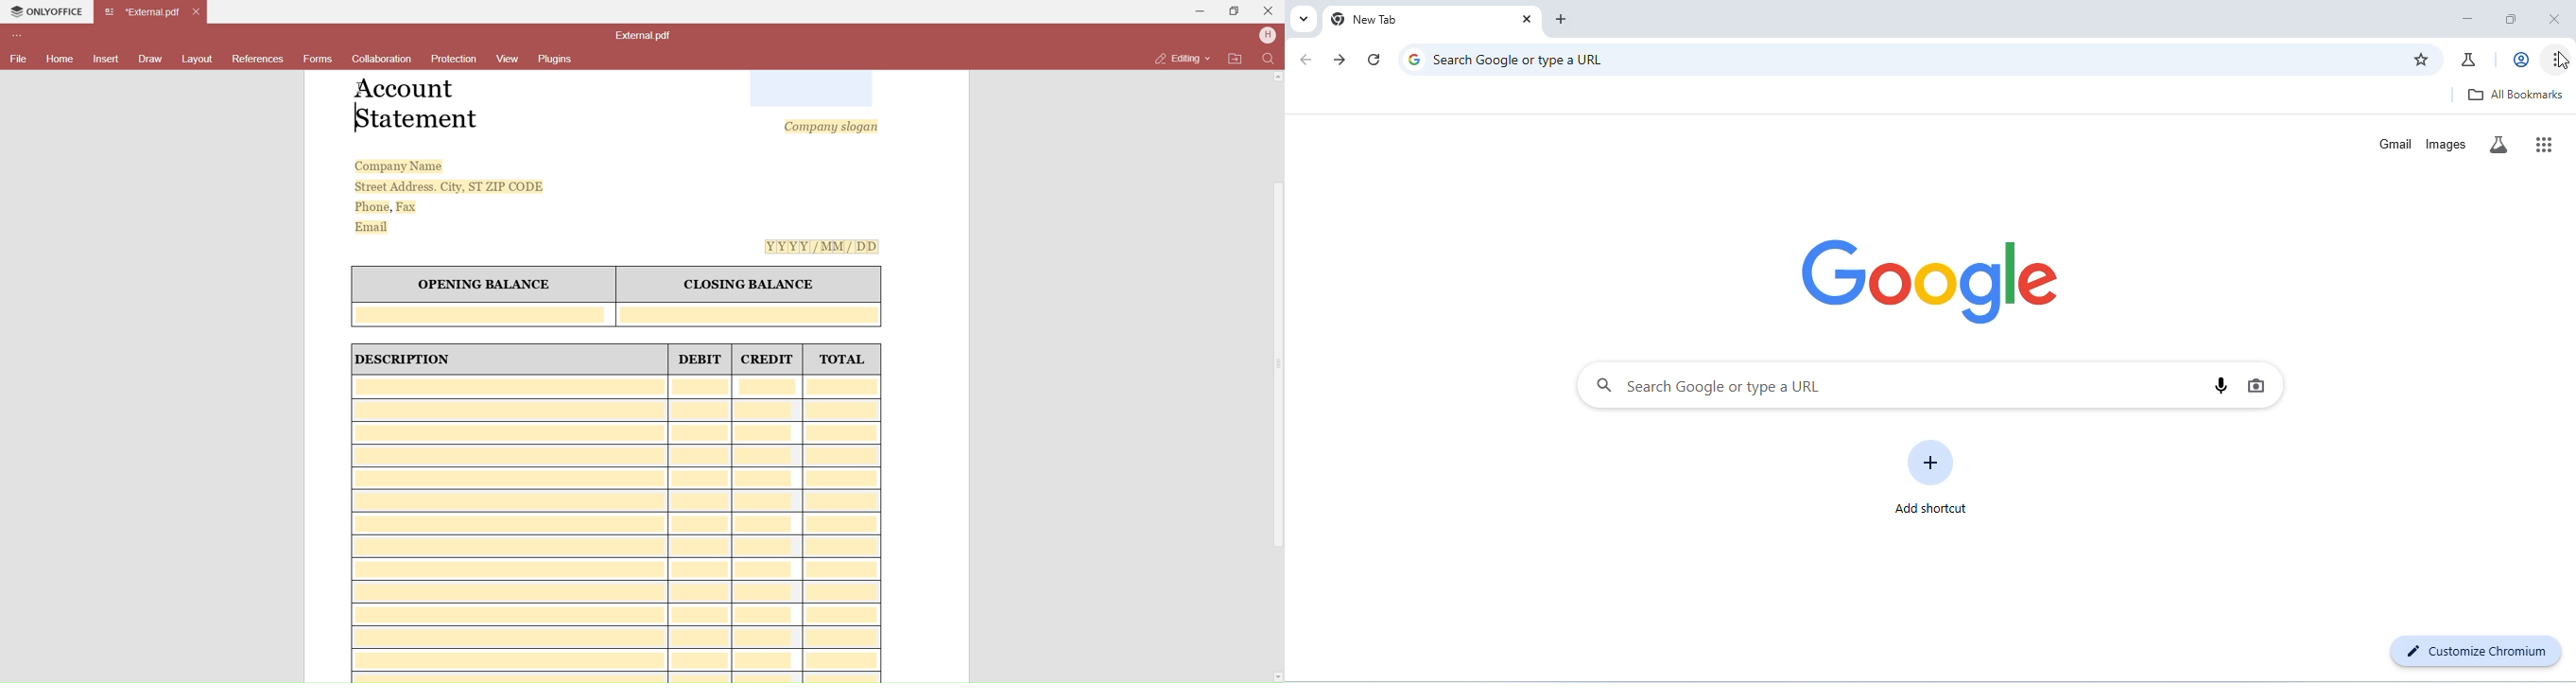 The width and height of the screenshot is (2576, 700). Describe the element at coordinates (2564, 61) in the screenshot. I see `cursor` at that location.